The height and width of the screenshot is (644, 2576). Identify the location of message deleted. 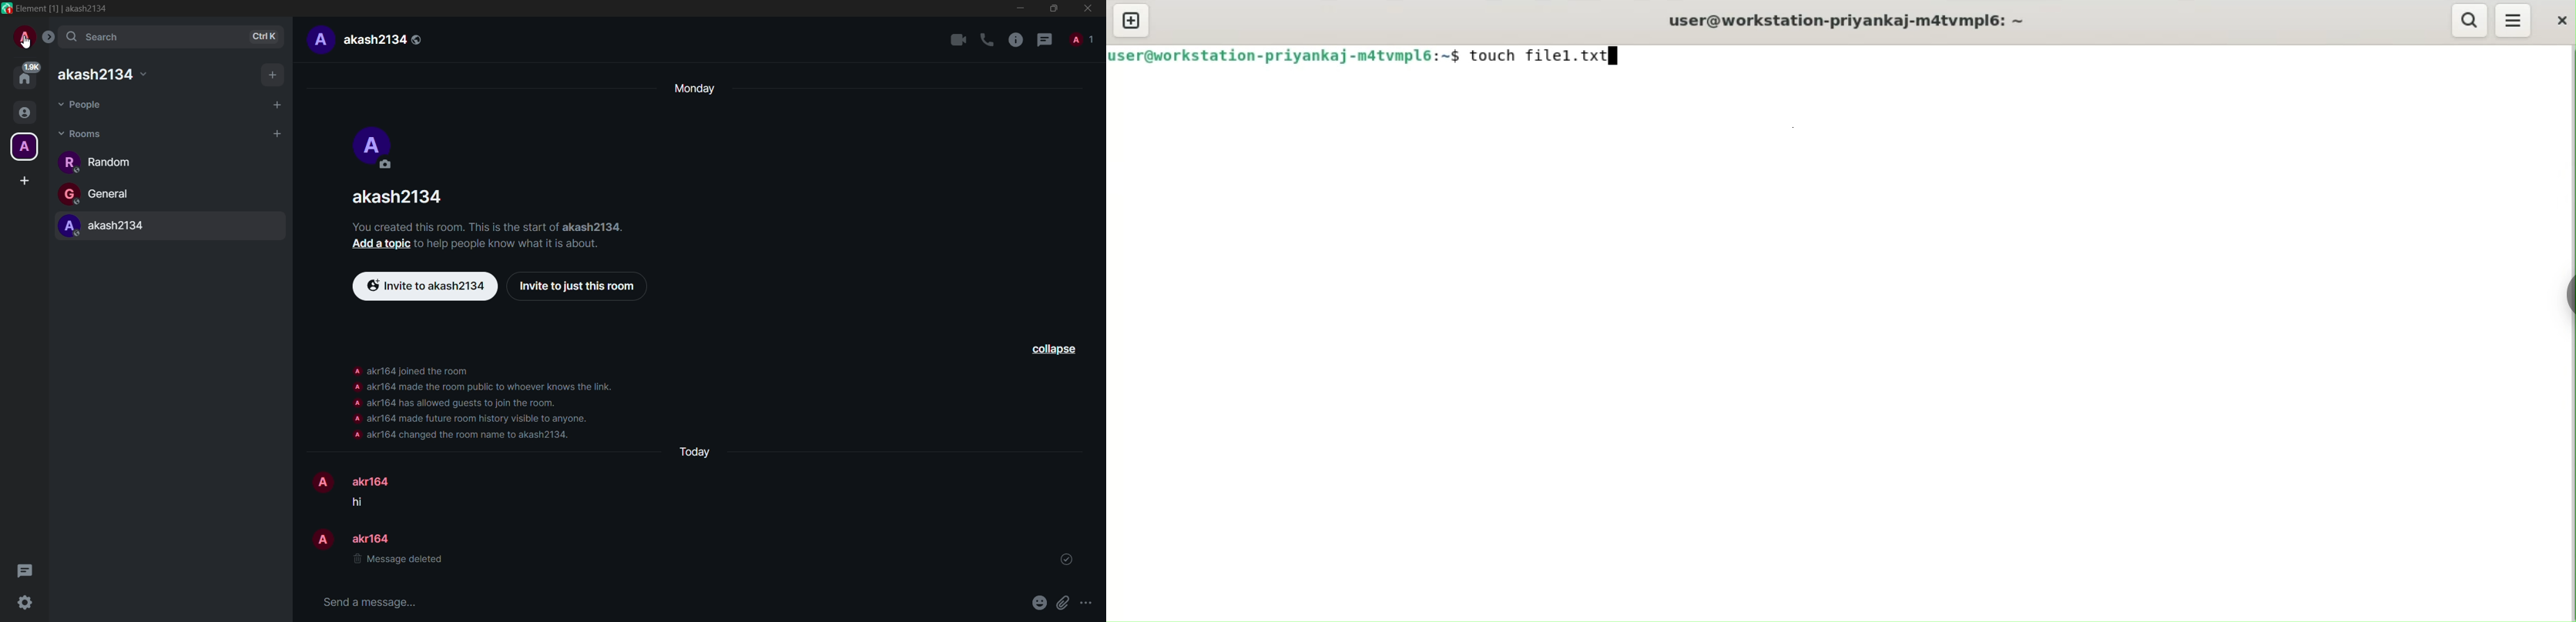
(398, 561).